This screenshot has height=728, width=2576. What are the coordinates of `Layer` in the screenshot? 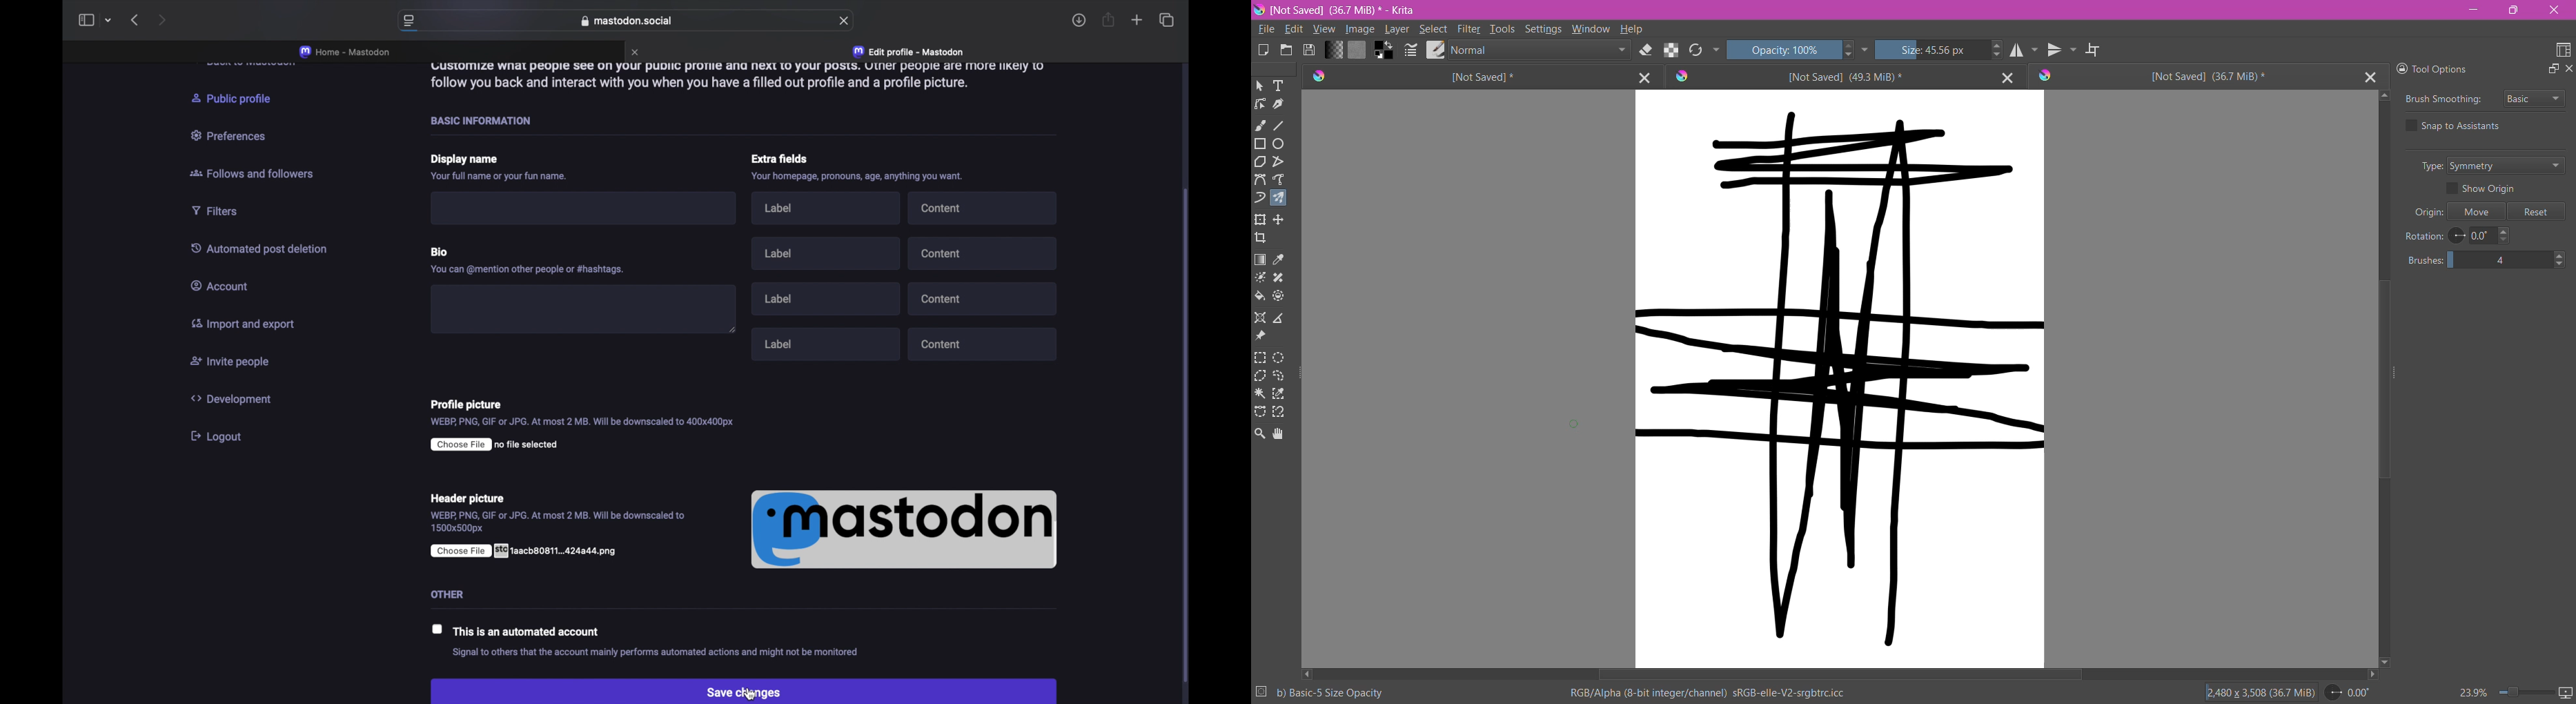 It's located at (1396, 30).